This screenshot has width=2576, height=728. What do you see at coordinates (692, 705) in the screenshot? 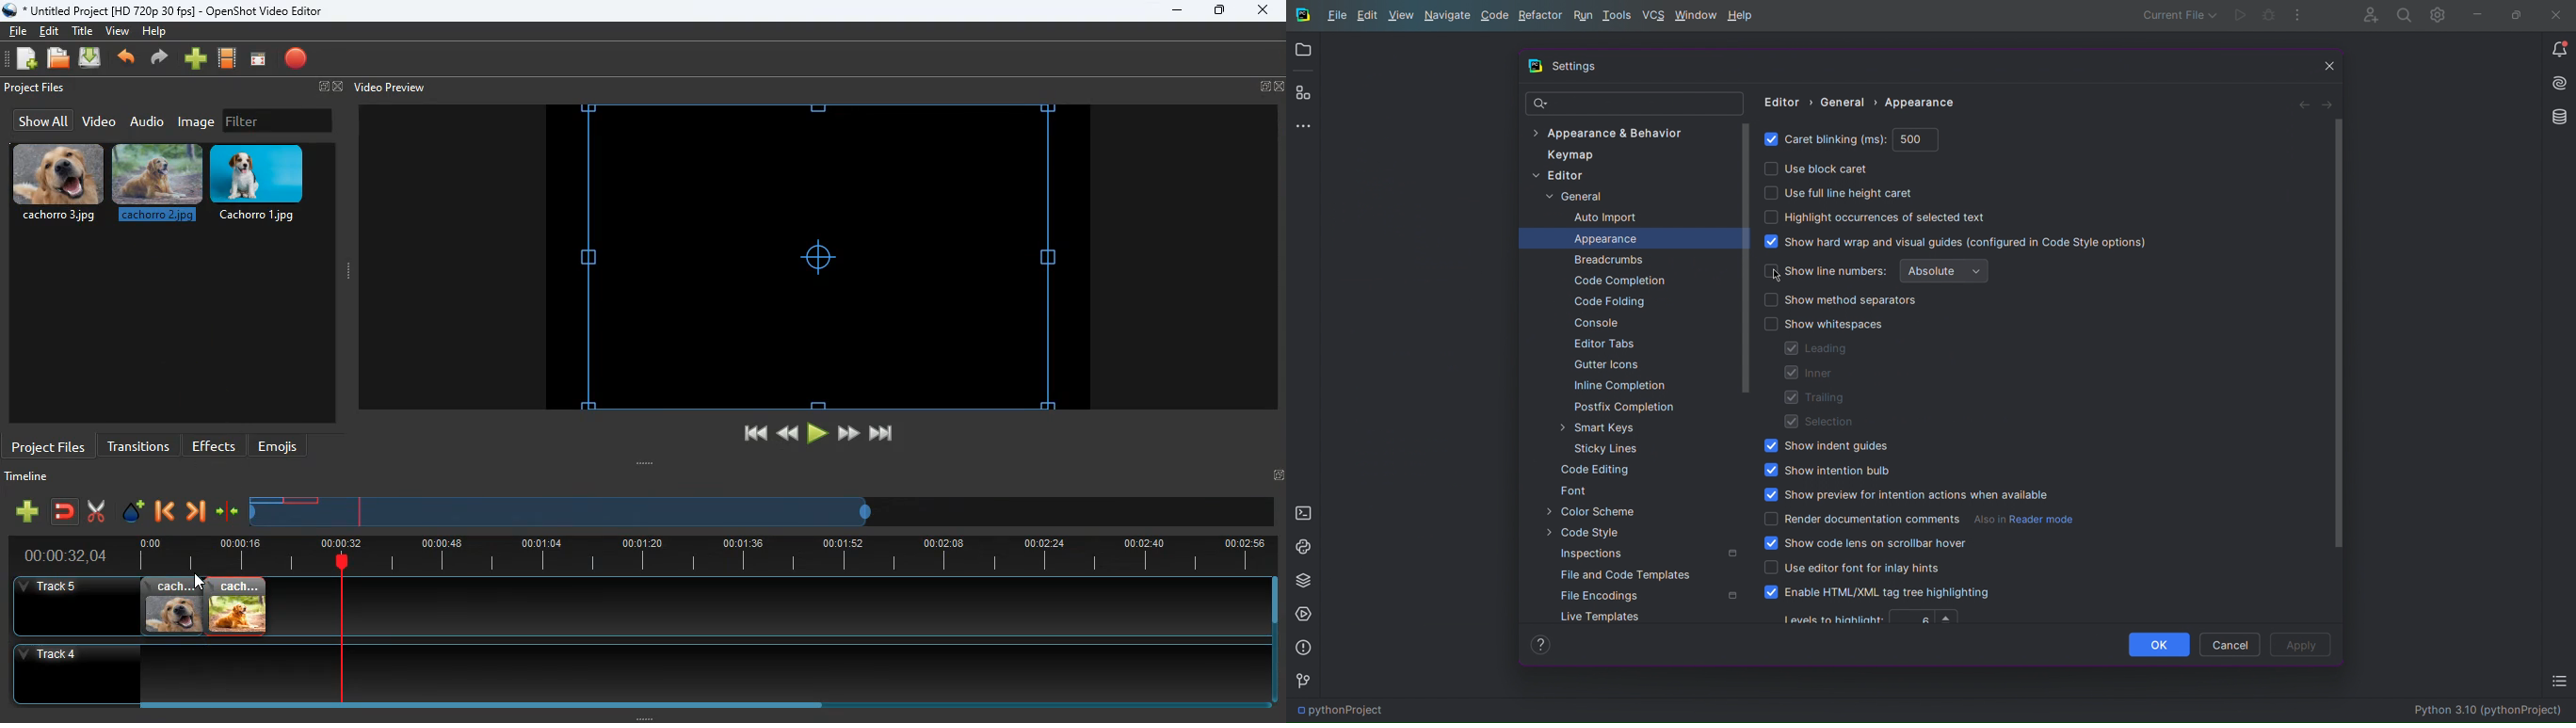
I see `Horizontal slide bar` at bounding box center [692, 705].